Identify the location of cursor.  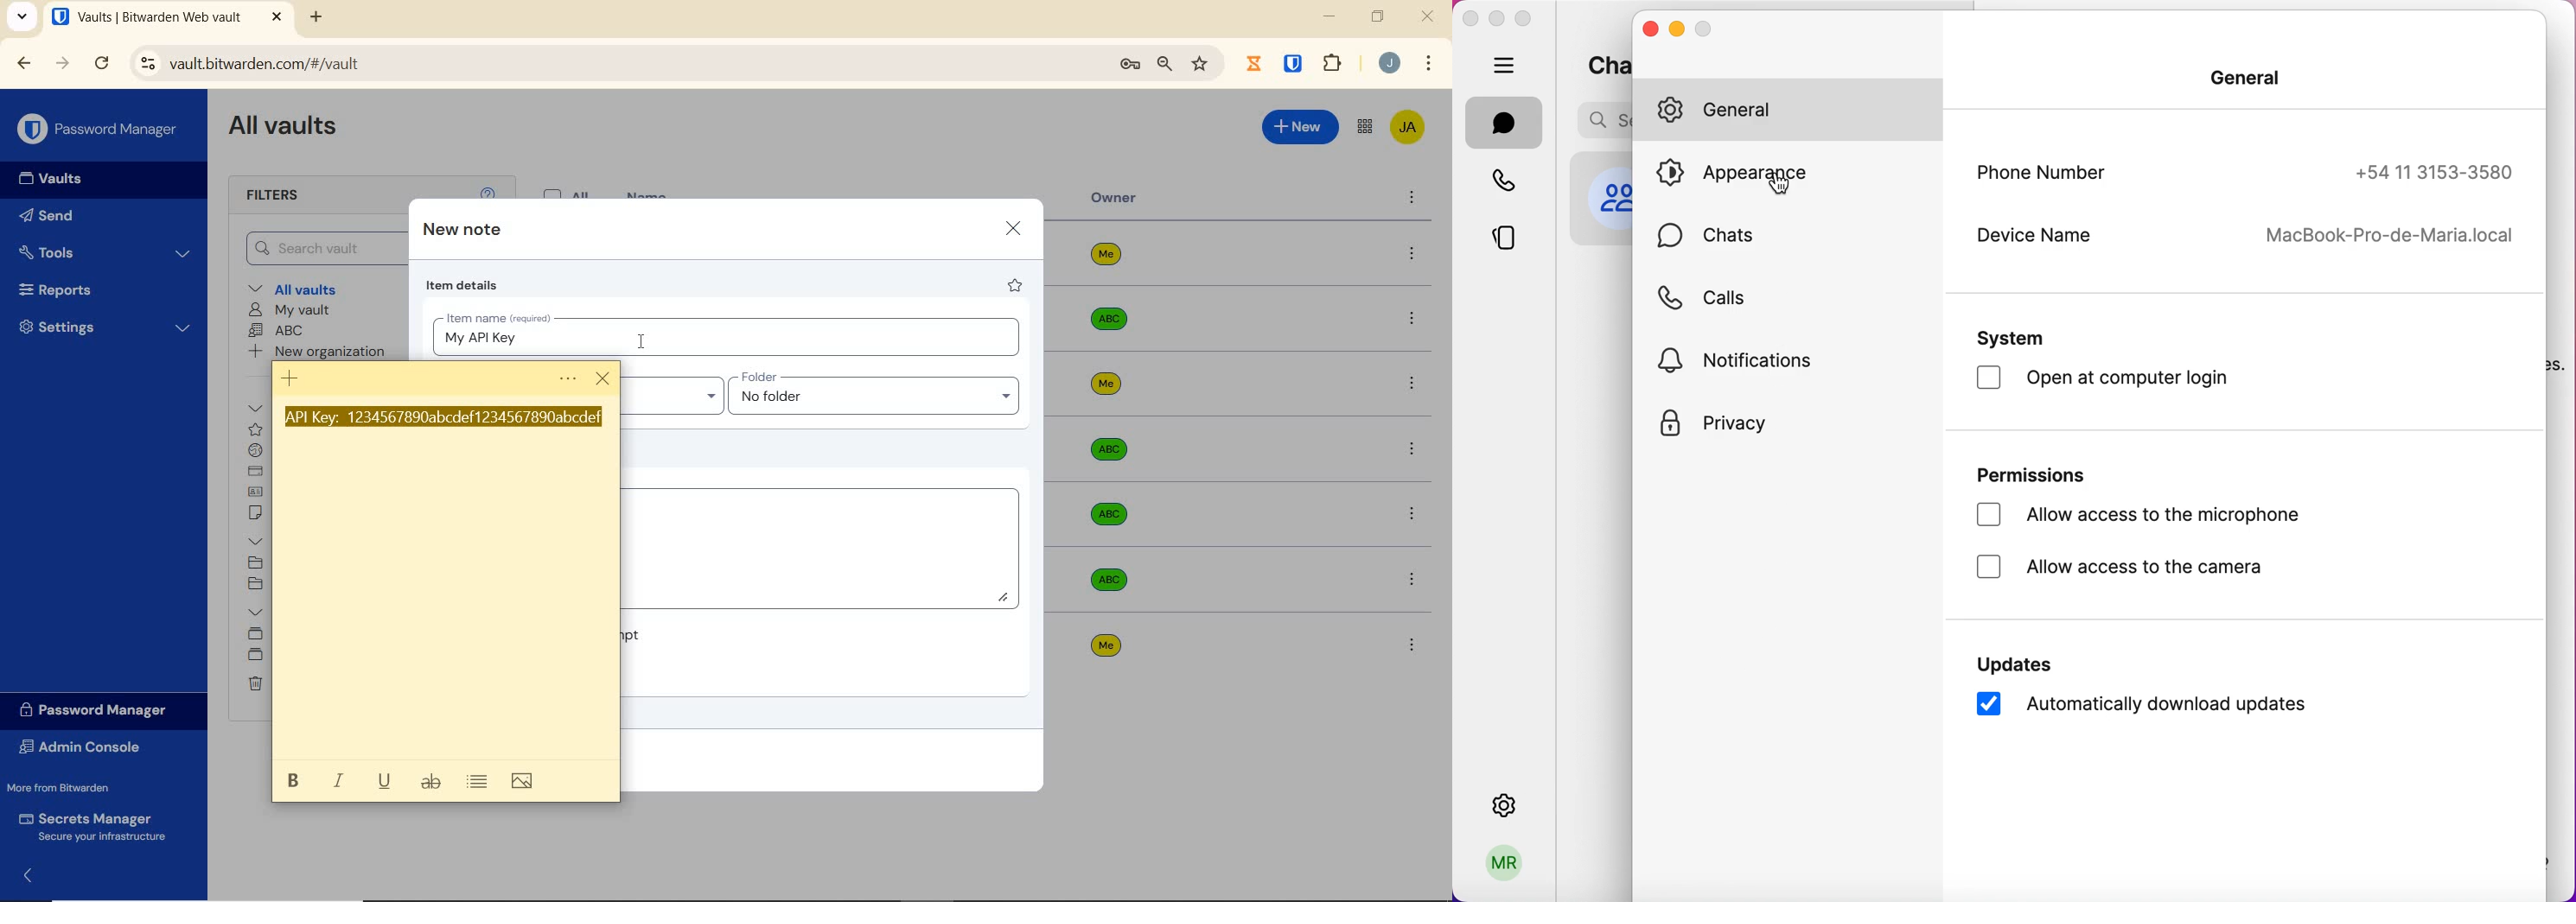
(604, 380).